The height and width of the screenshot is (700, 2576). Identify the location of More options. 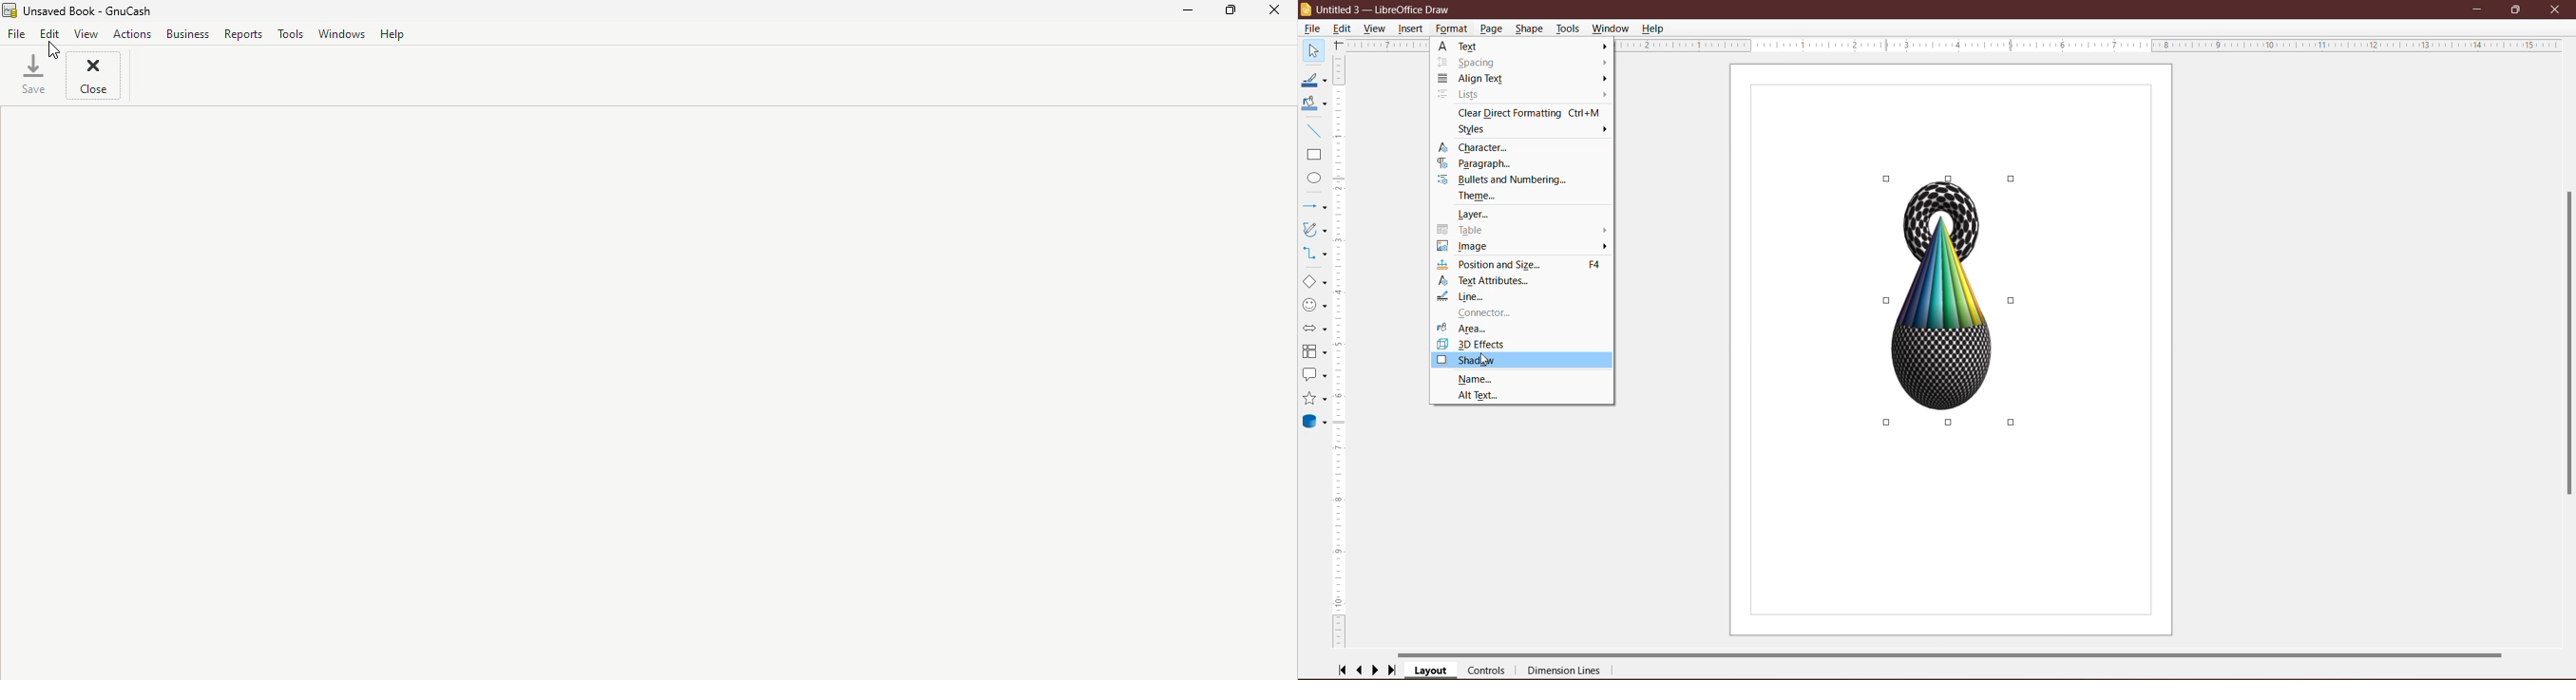
(1603, 238).